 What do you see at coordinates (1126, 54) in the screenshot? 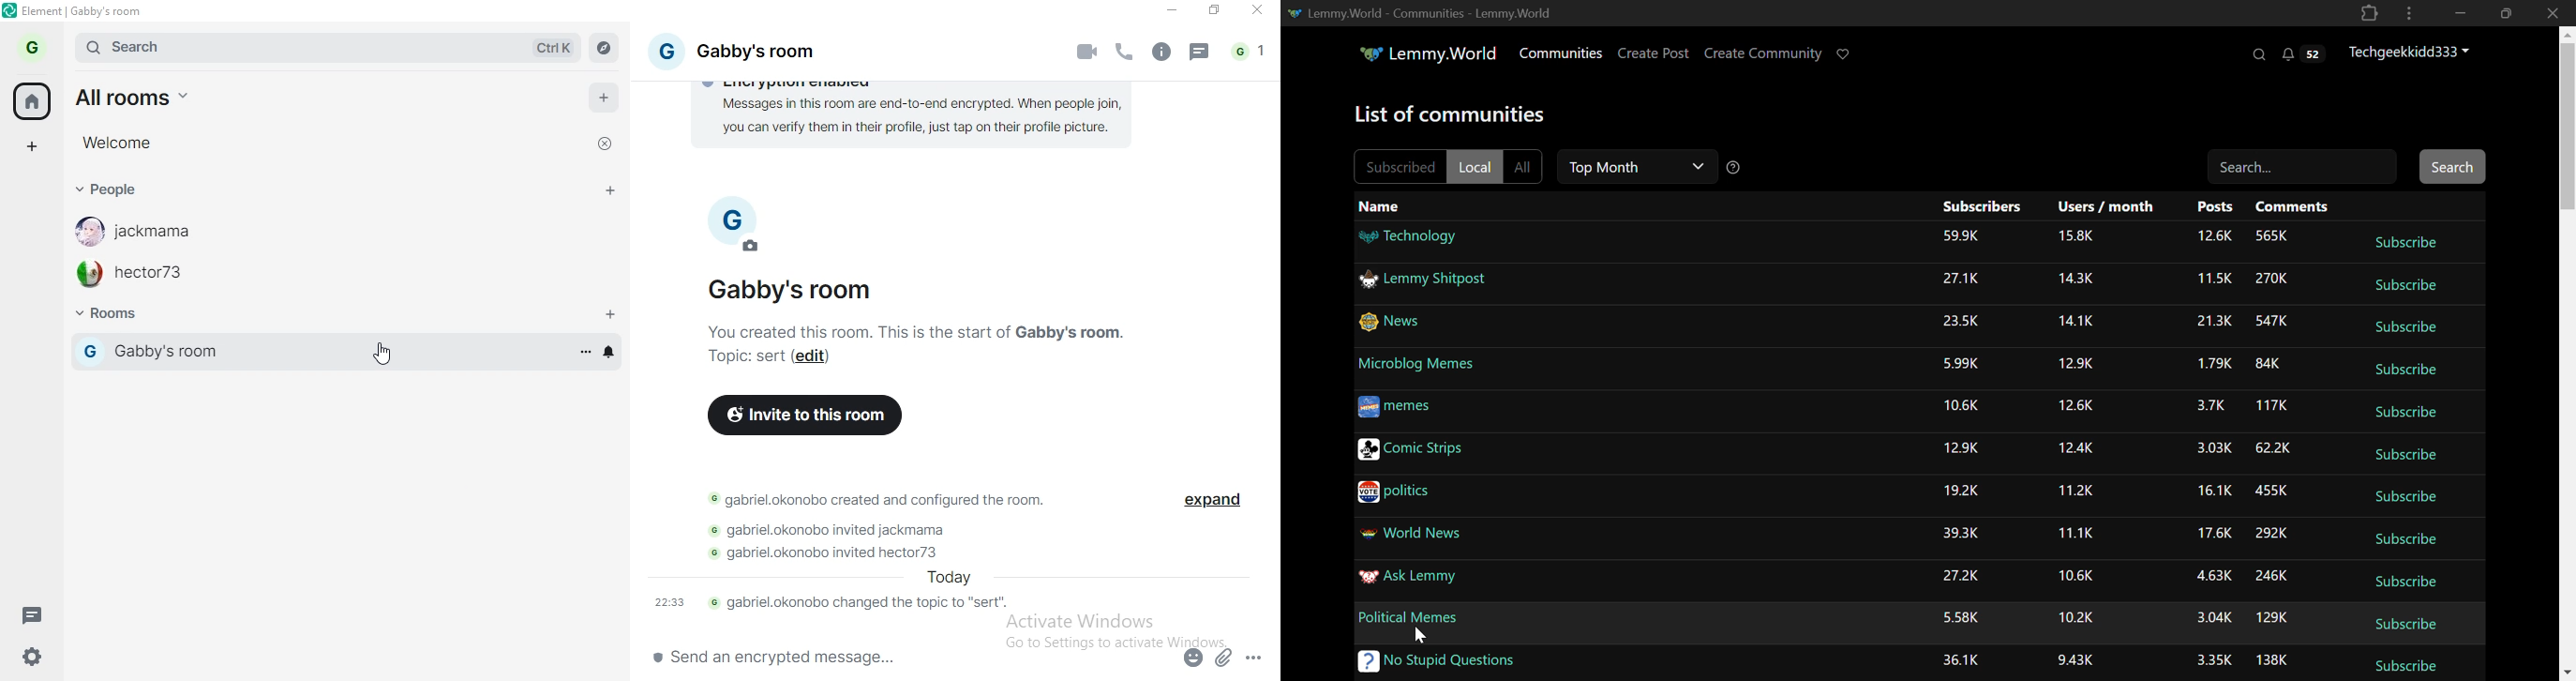
I see `voice call` at bounding box center [1126, 54].